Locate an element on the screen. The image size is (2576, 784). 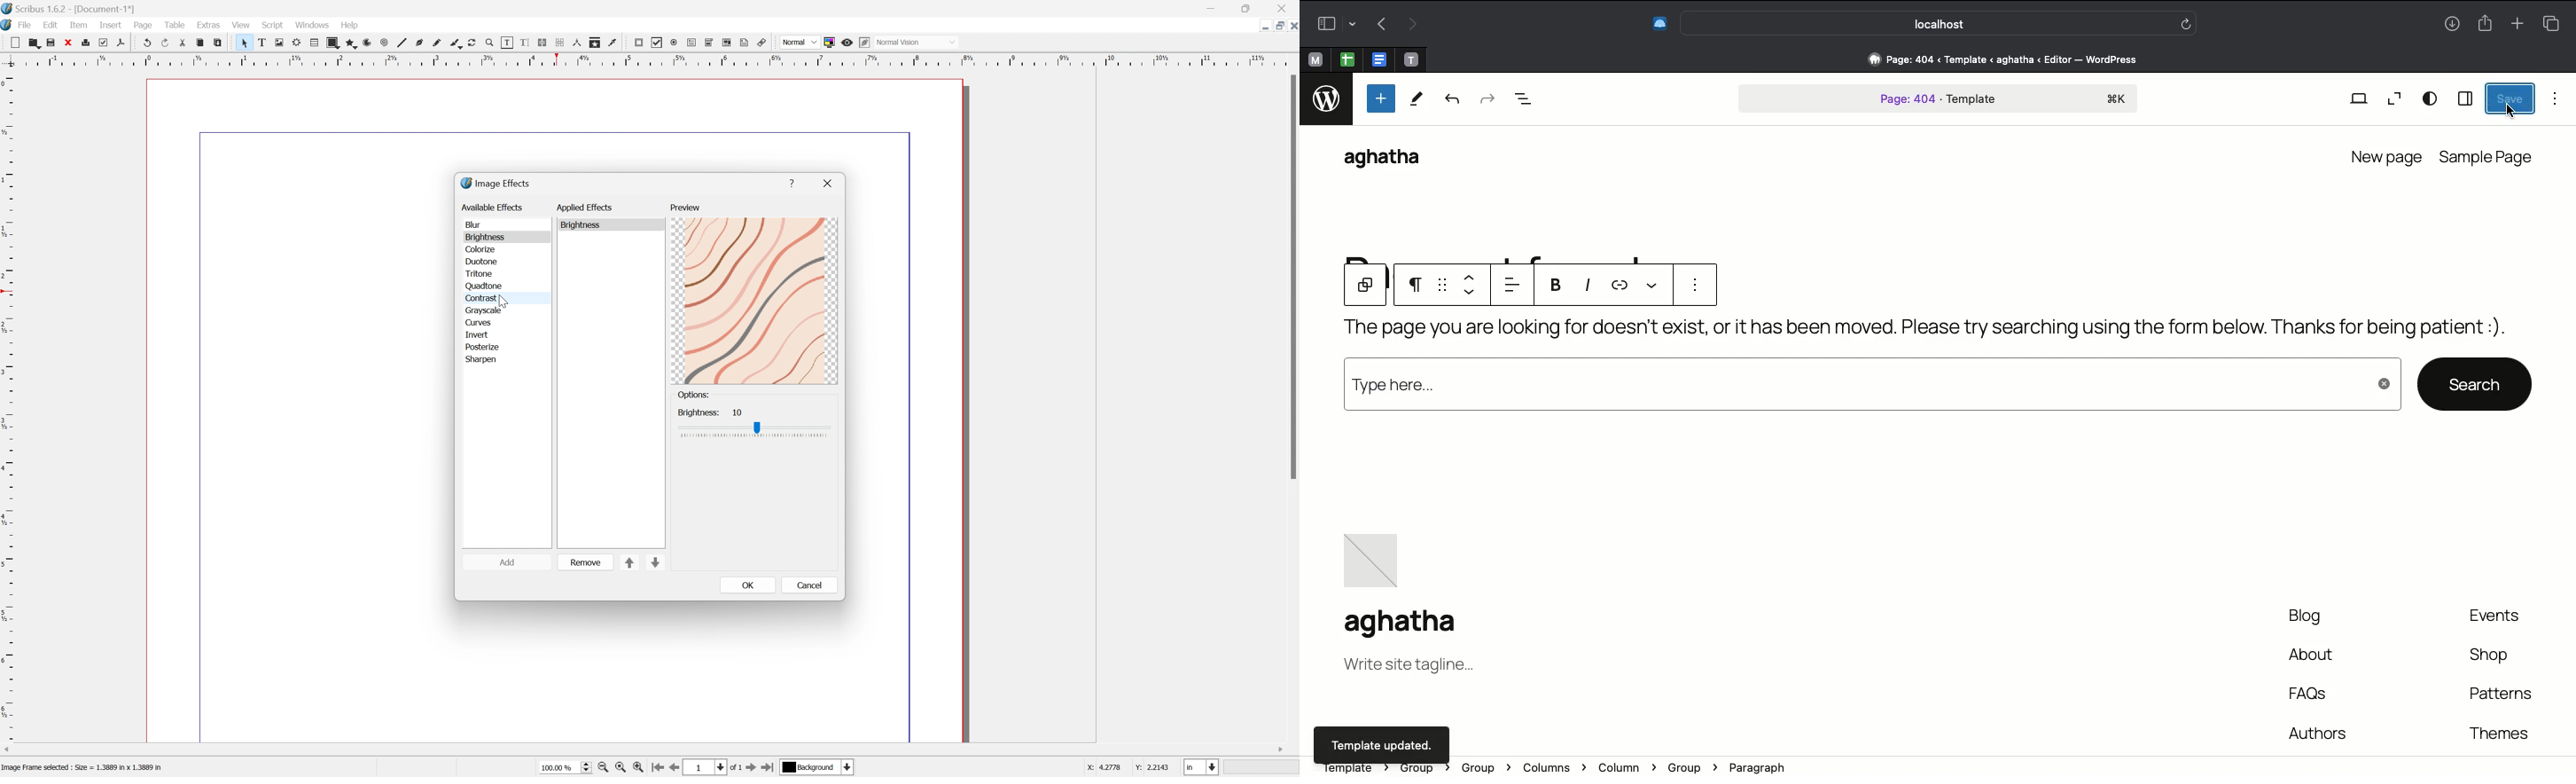
About is located at coordinates (2312, 656).